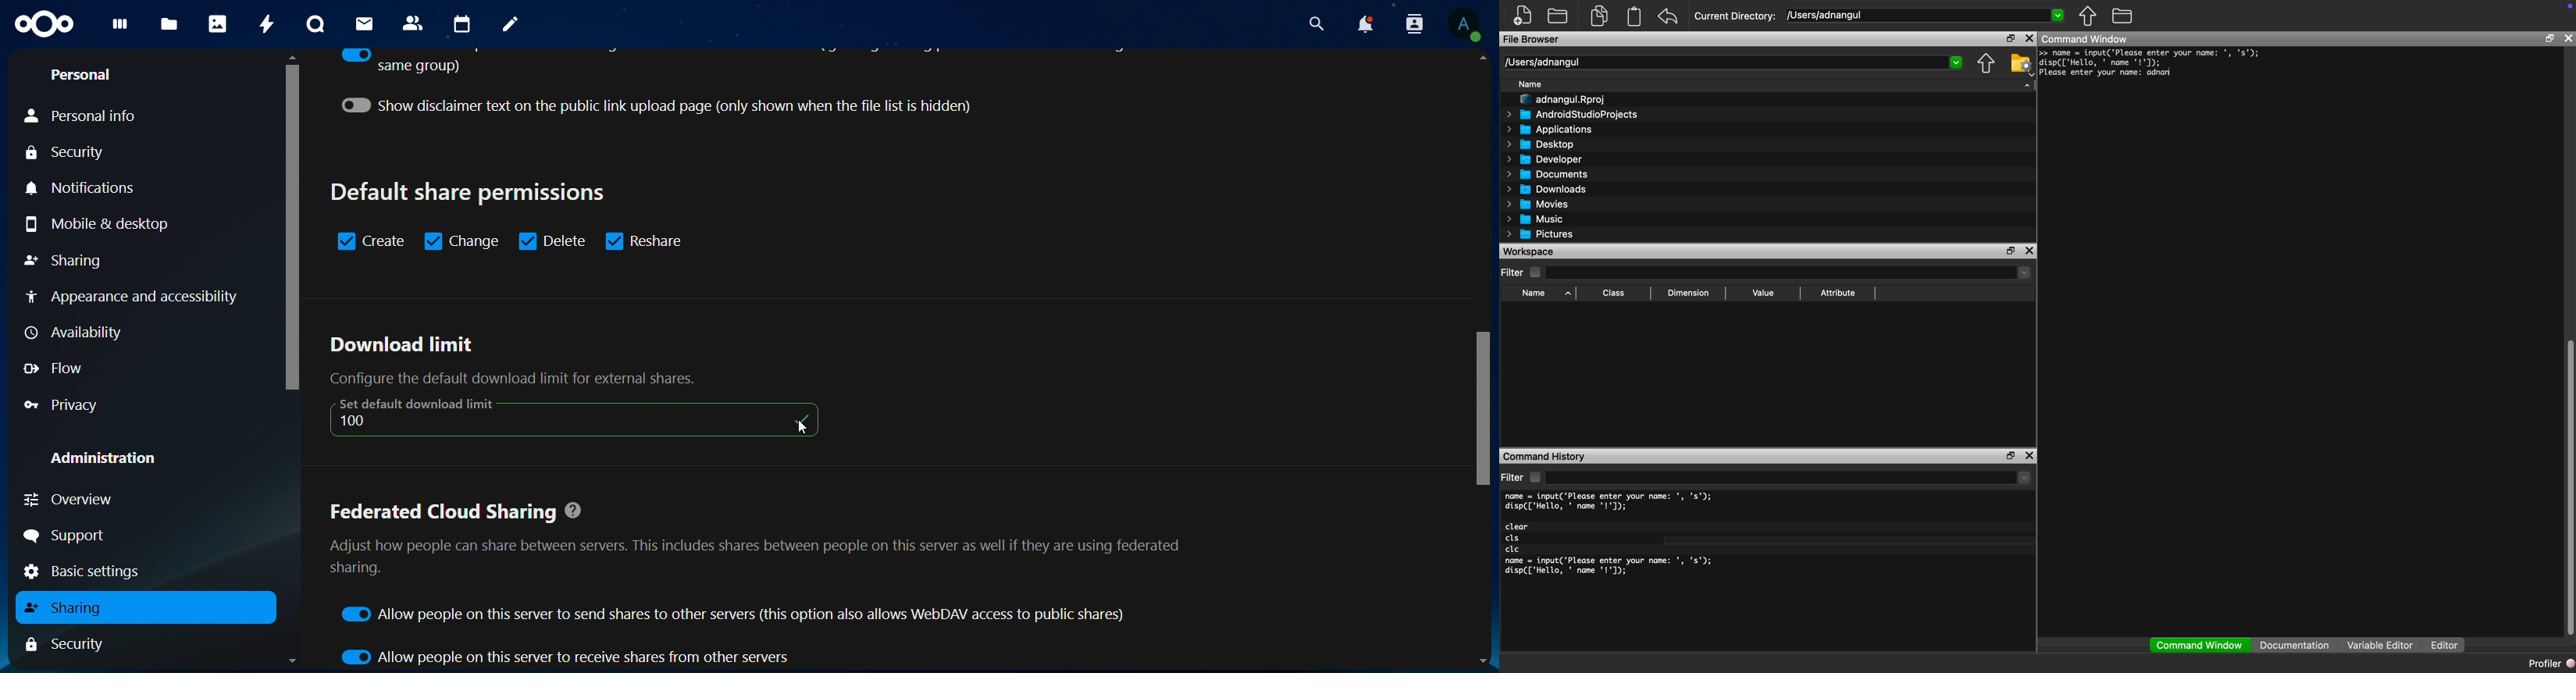 The image size is (2576, 700). Describe the element at coordinates (757, 545) in the screenshot. I see `federated cloud sharing` at that location.